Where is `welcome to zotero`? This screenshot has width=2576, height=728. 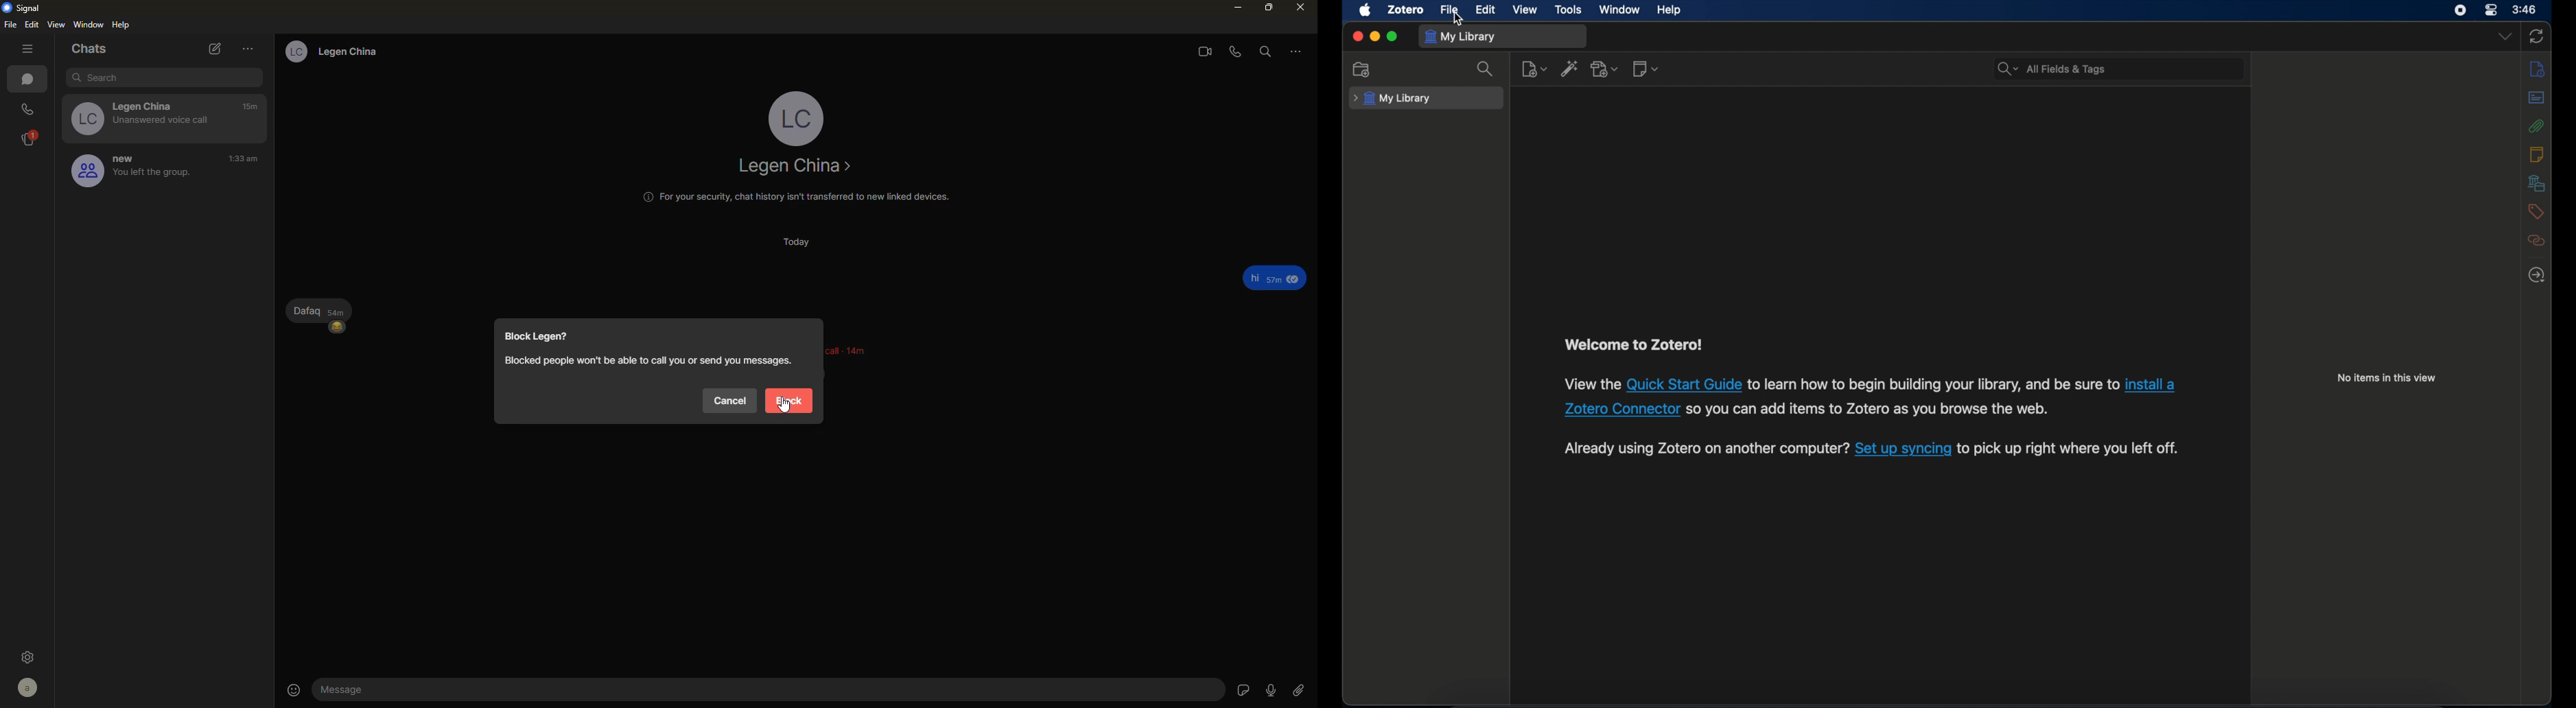 welcome to zotero is located at coordinates (1634, 345).